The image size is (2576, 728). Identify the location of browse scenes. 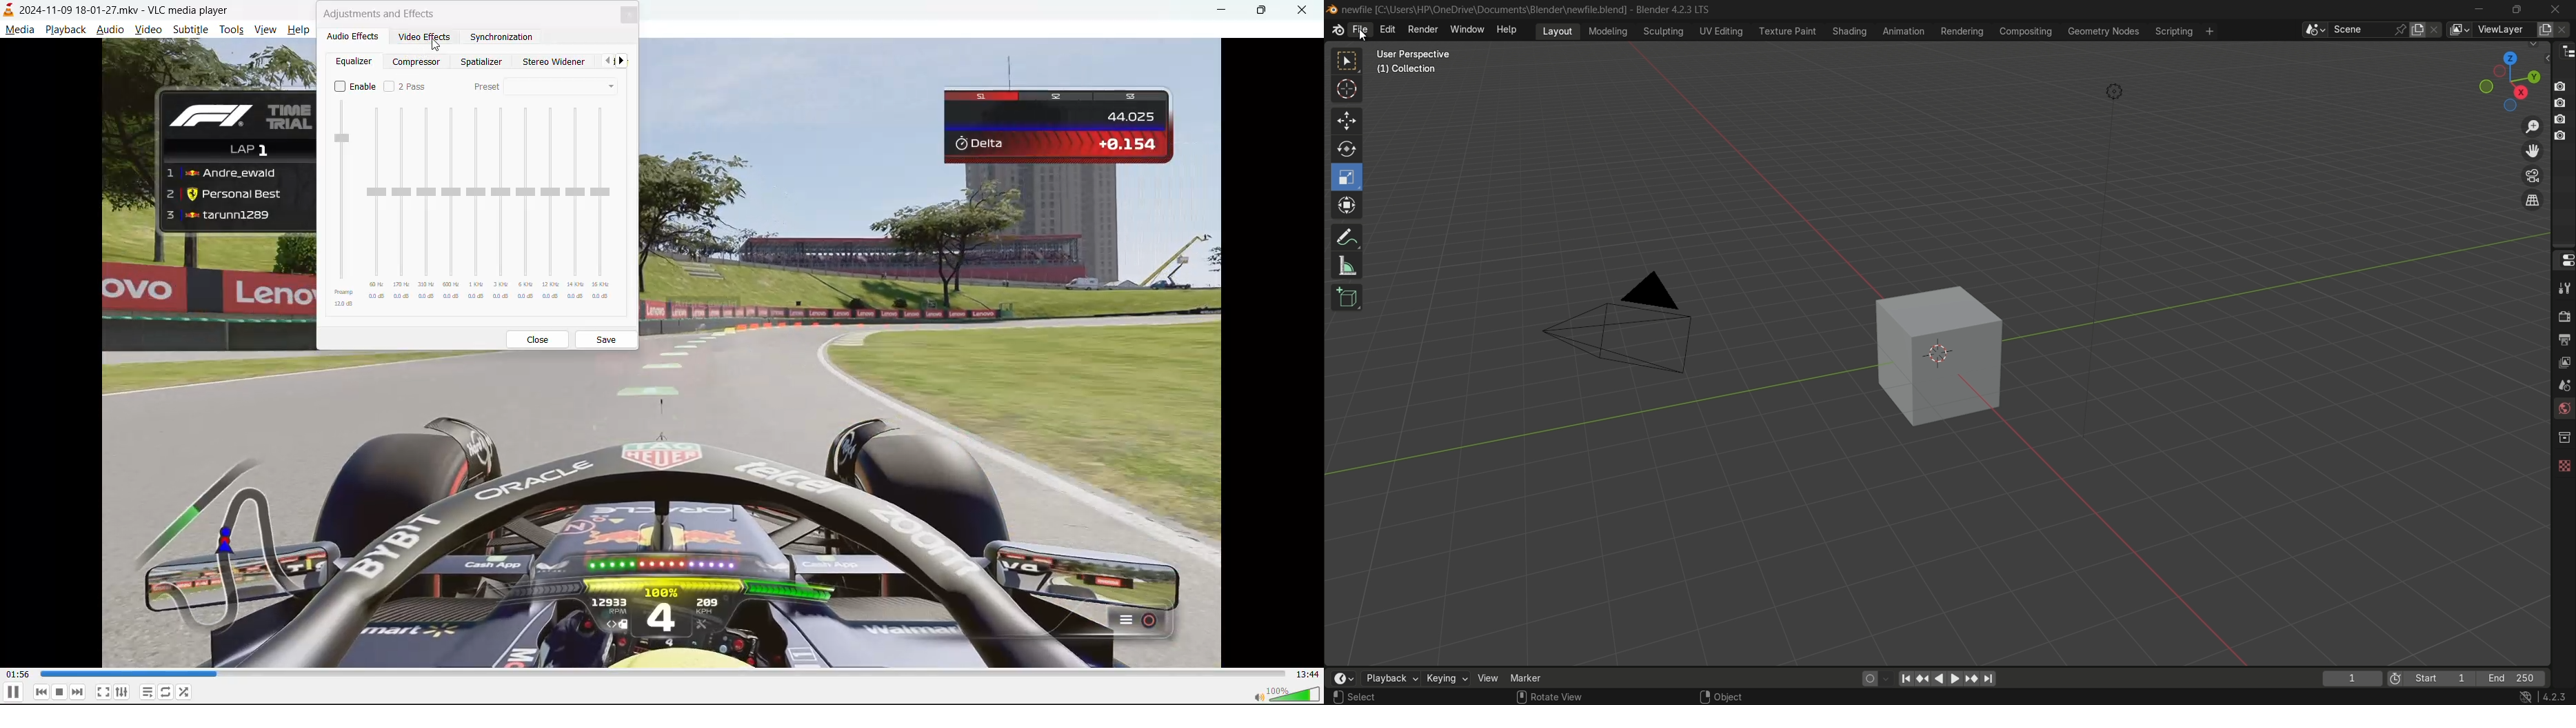
(2315, 30).